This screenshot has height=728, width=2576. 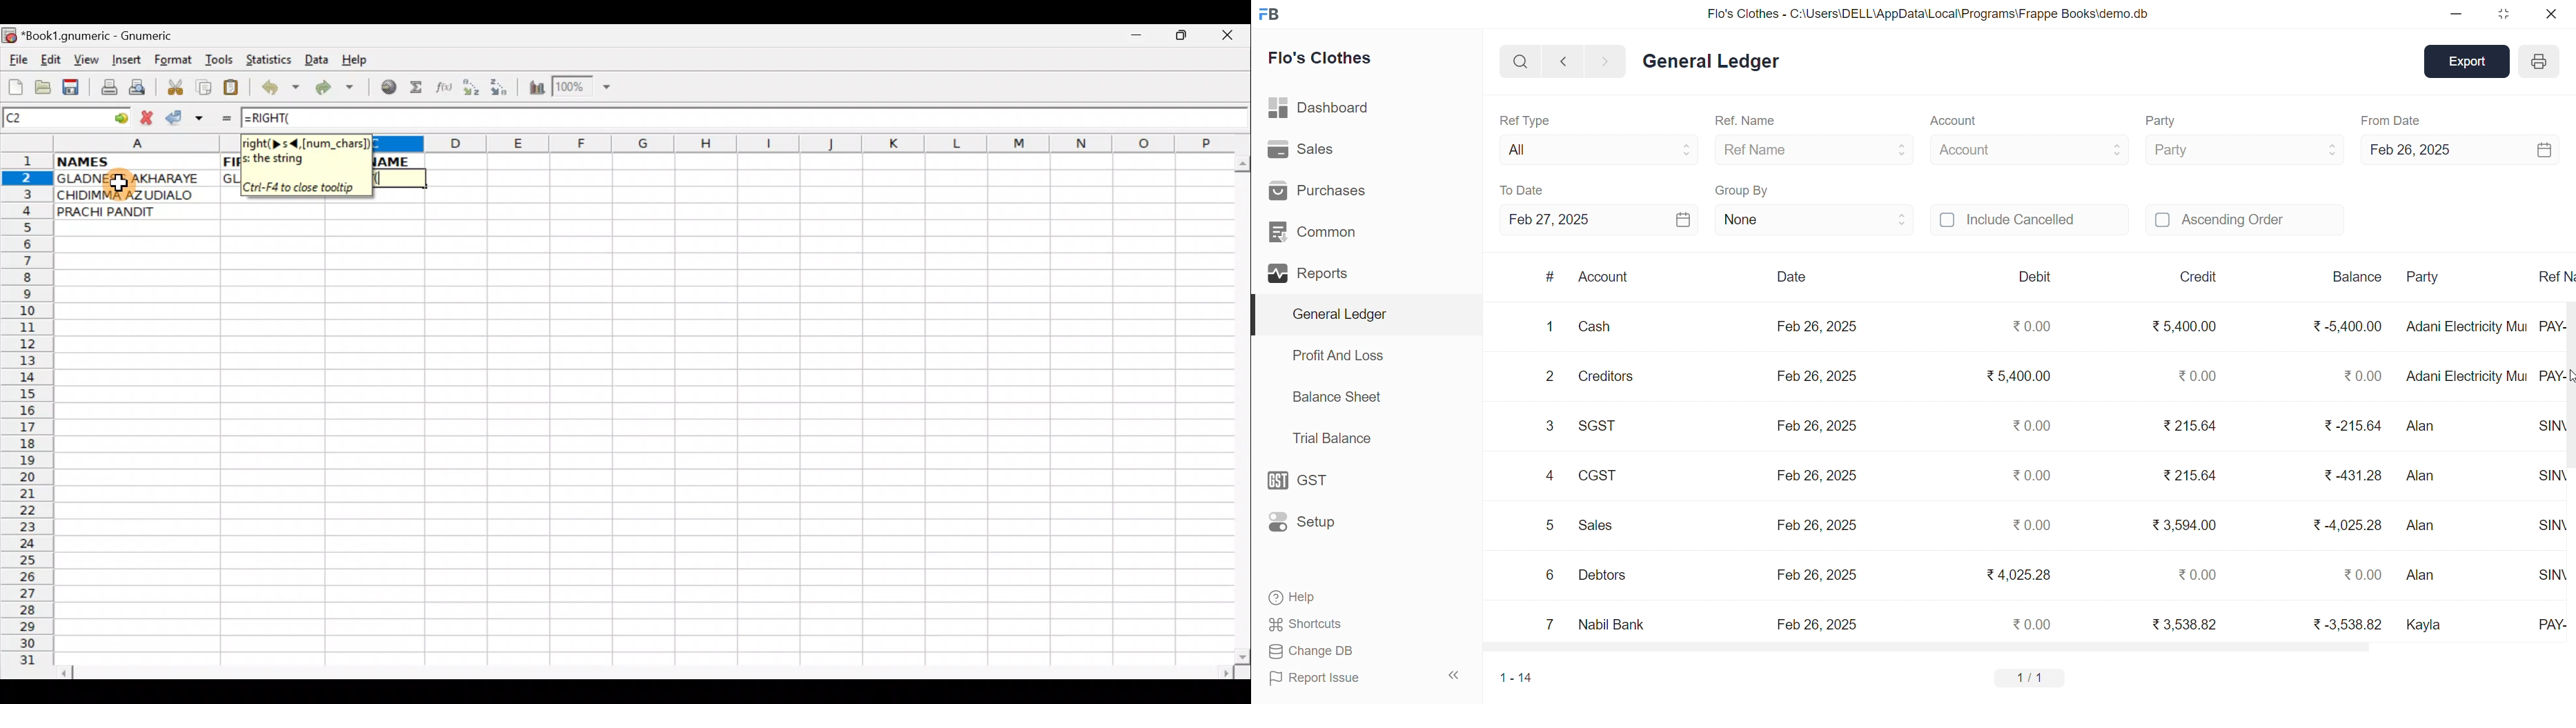 I want to click on To Date, so click(x=1523, y=190).